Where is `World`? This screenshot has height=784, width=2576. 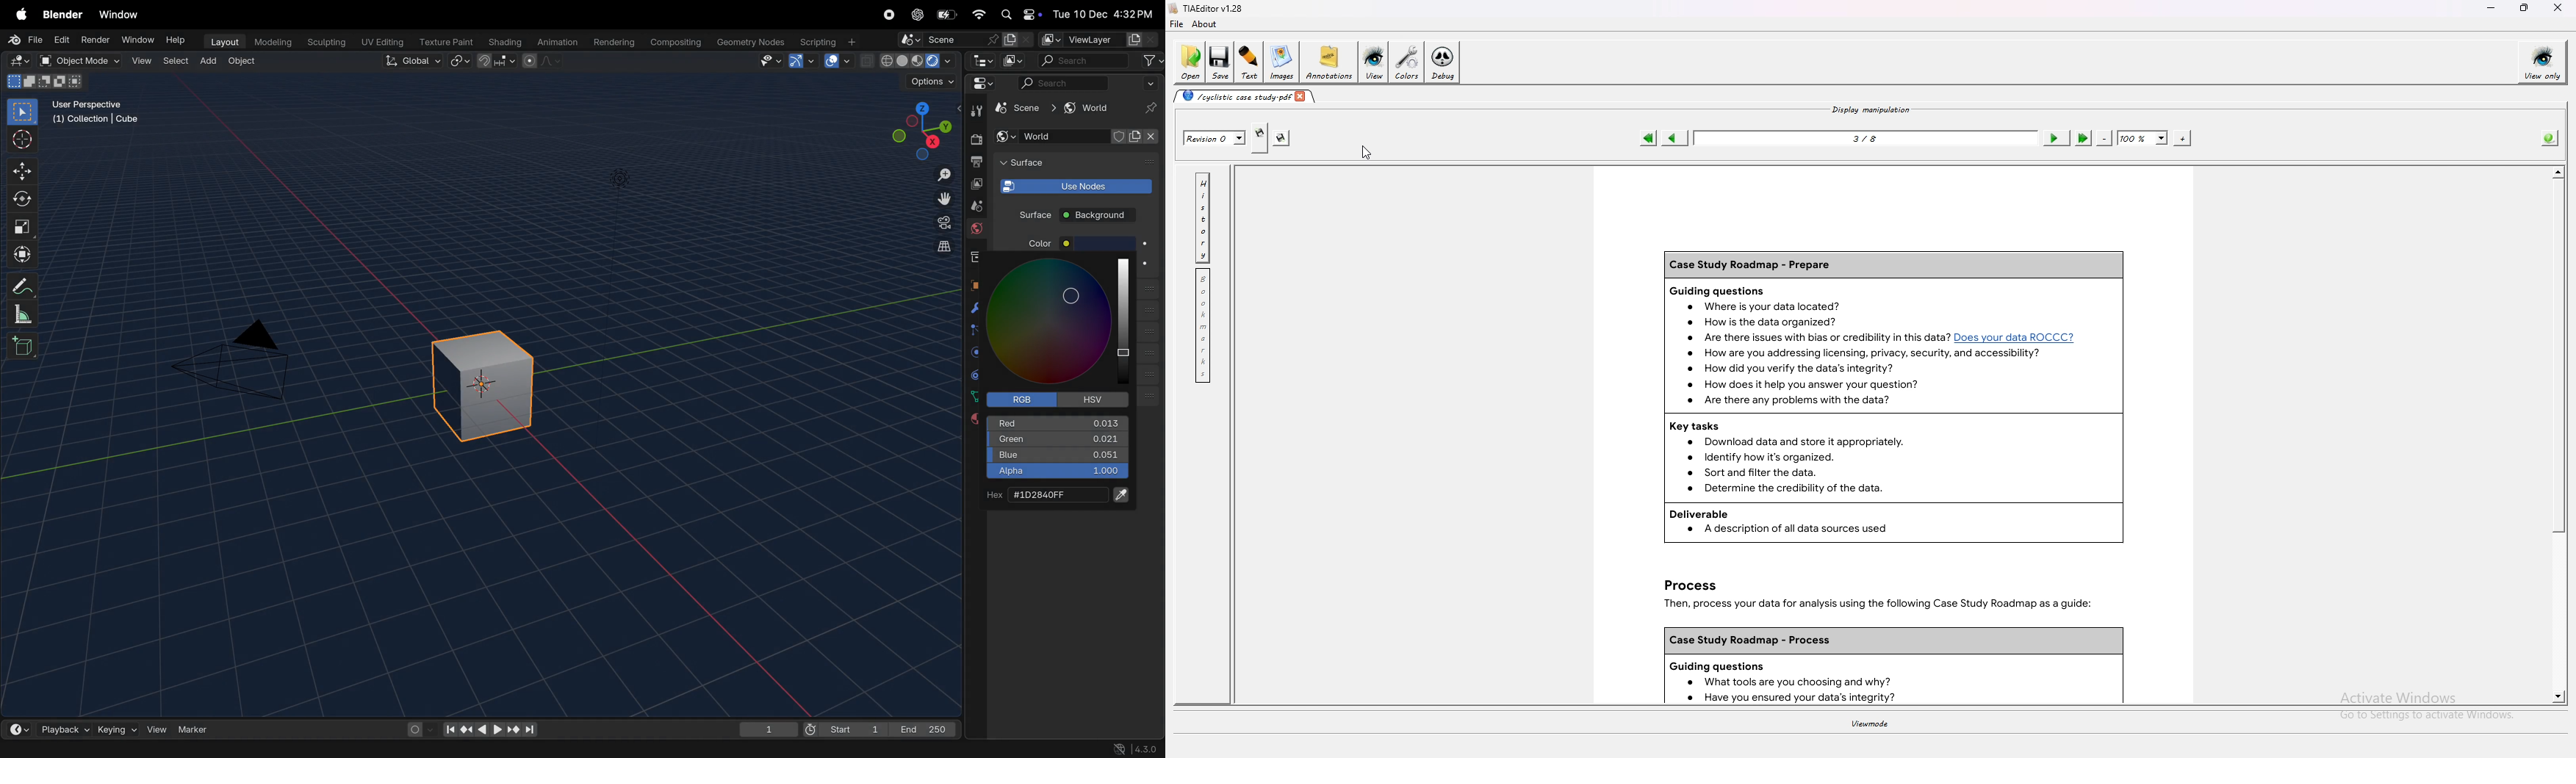 World is located at coordinates (977, 230).